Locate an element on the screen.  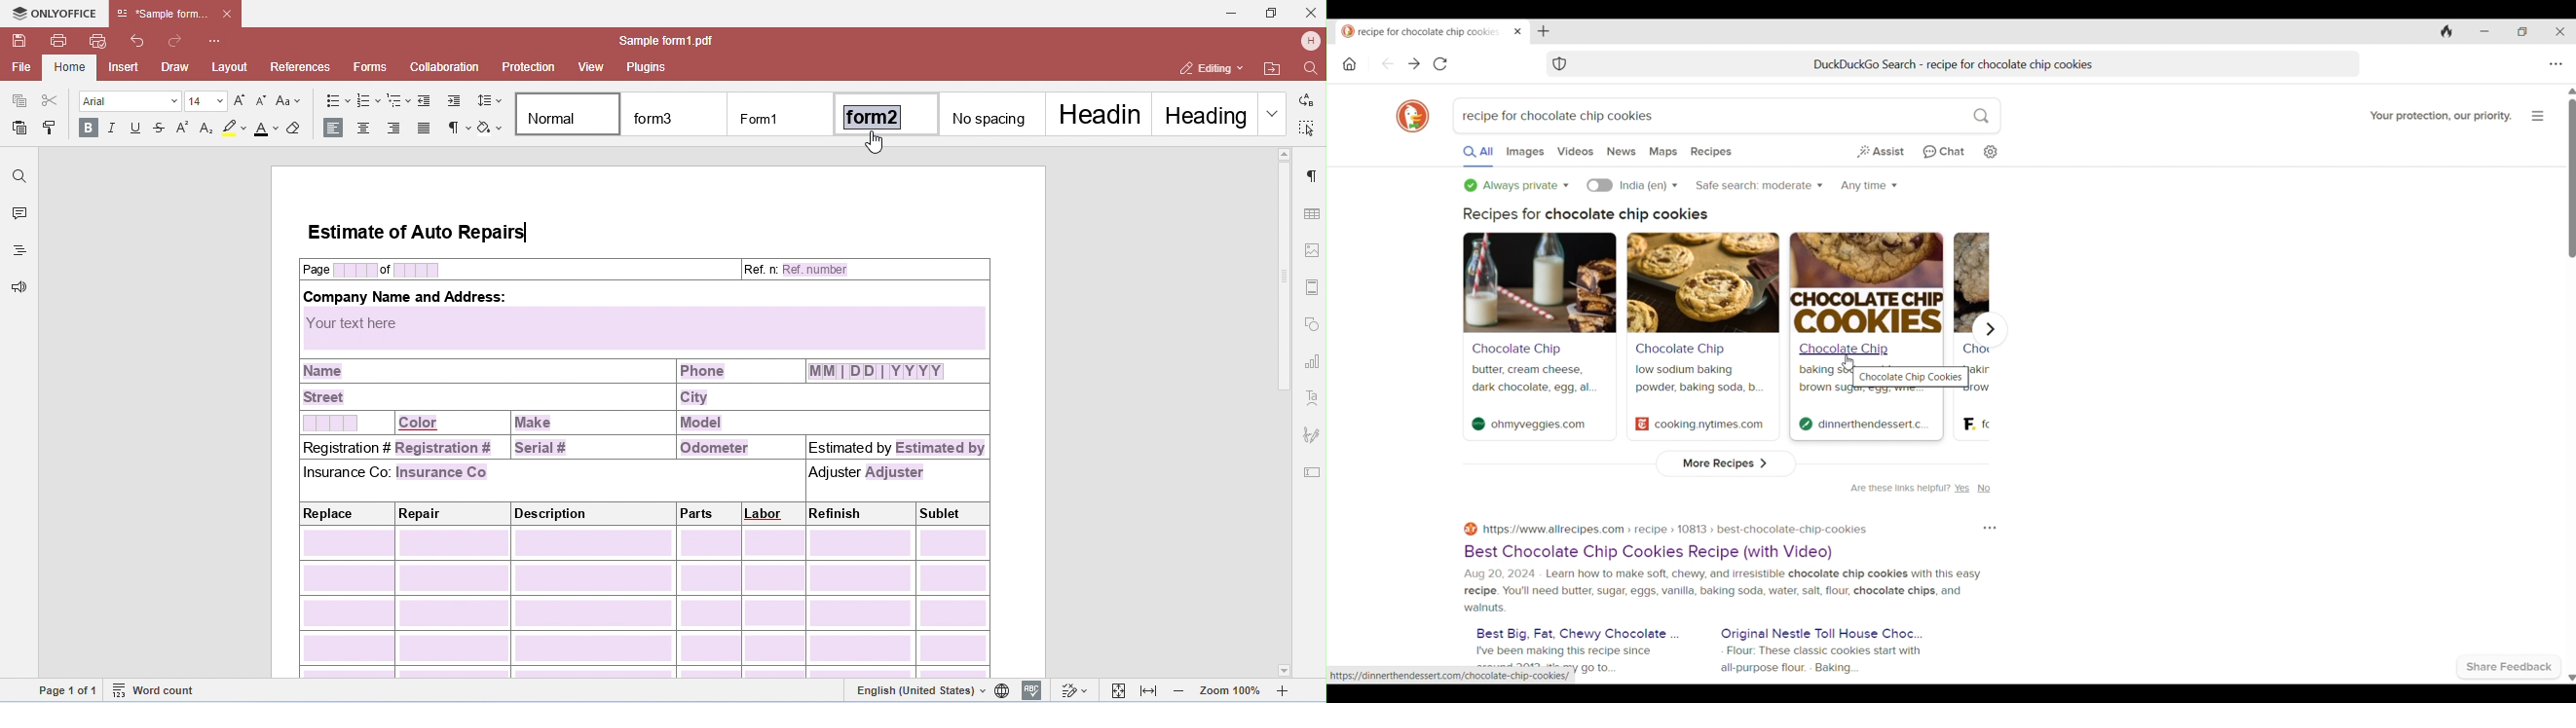
Browser protection symbol is located at coordinates (1560, 64).